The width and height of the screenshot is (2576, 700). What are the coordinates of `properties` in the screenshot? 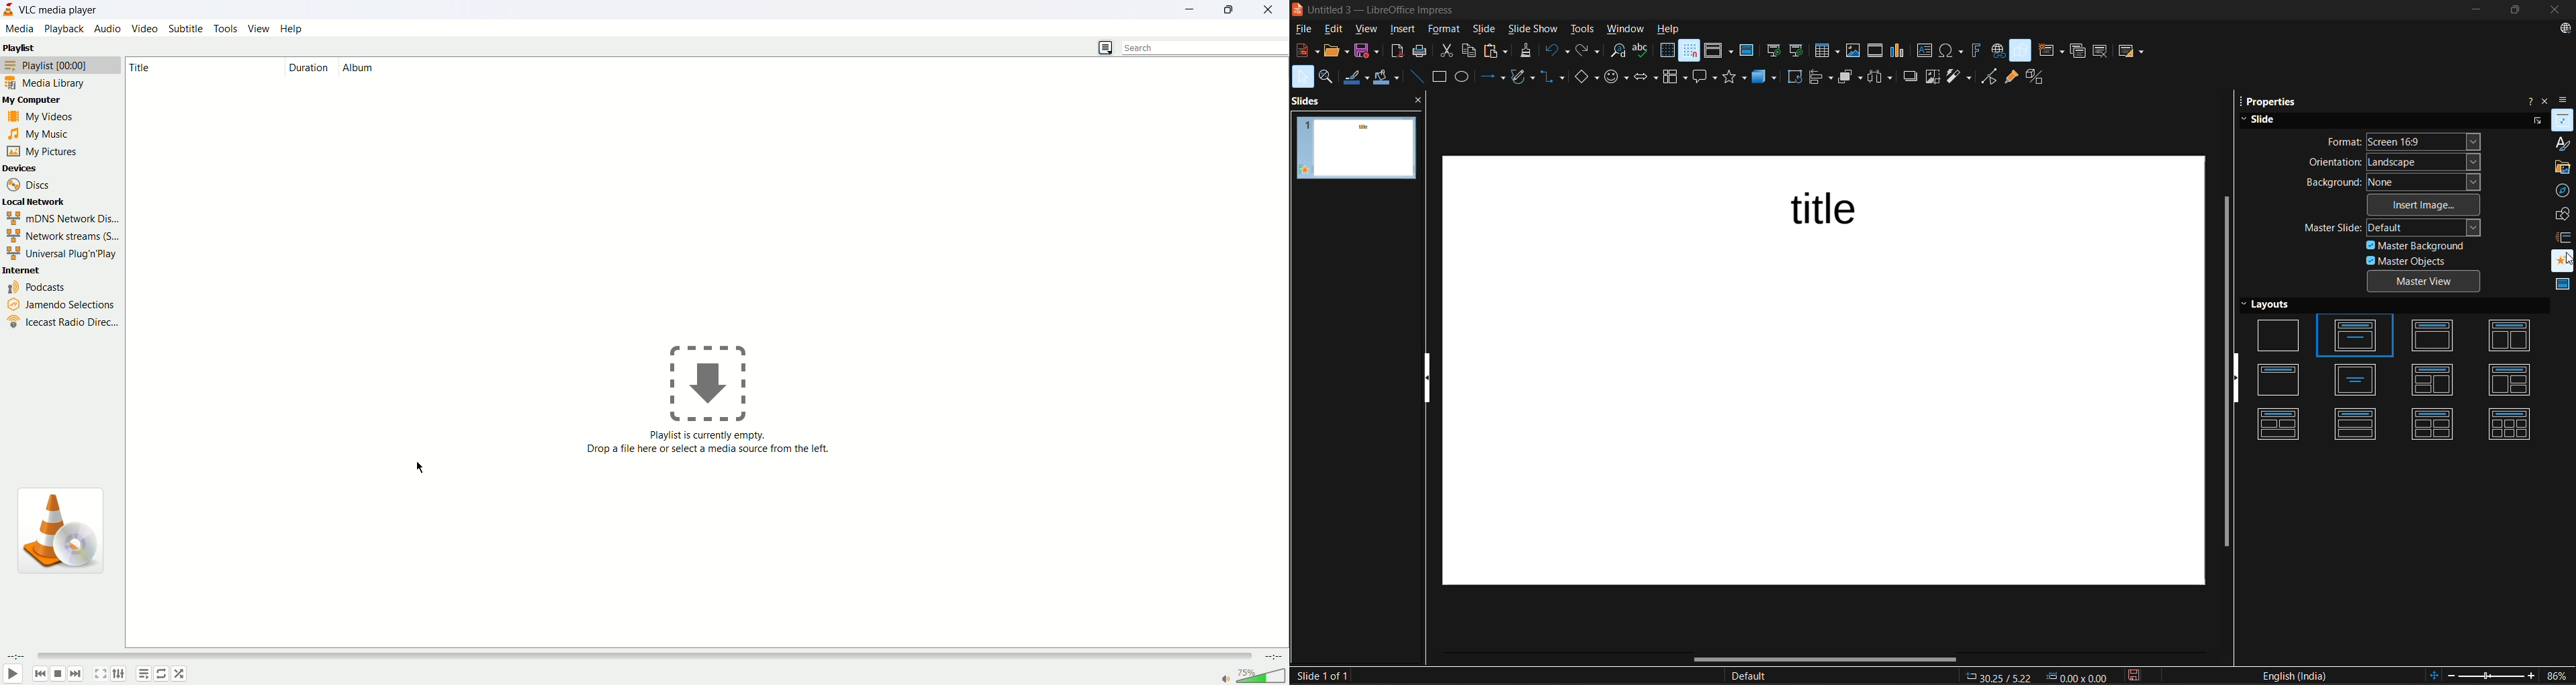 It's located at (2266, 103).